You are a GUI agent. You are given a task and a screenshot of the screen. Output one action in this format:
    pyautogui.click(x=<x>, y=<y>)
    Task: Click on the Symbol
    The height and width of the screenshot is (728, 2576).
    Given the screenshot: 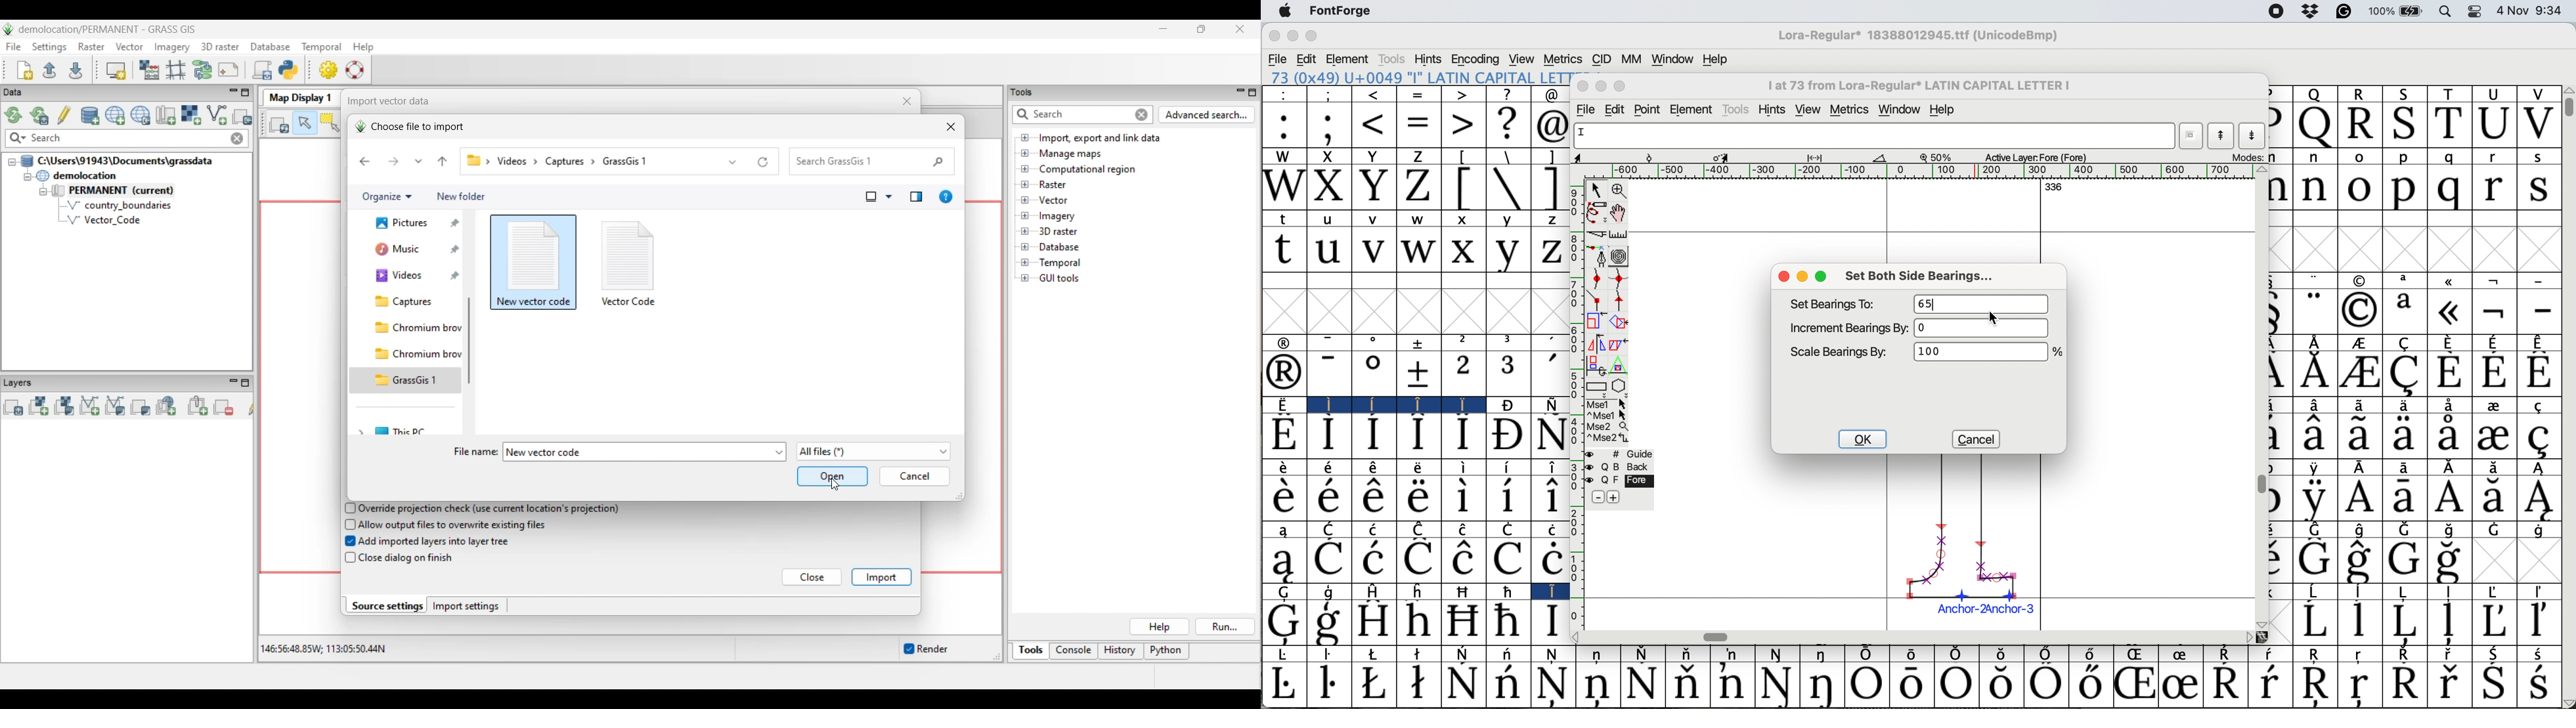 What is the action you would take?
    pyautogui.click(x=2138, y=655)
    